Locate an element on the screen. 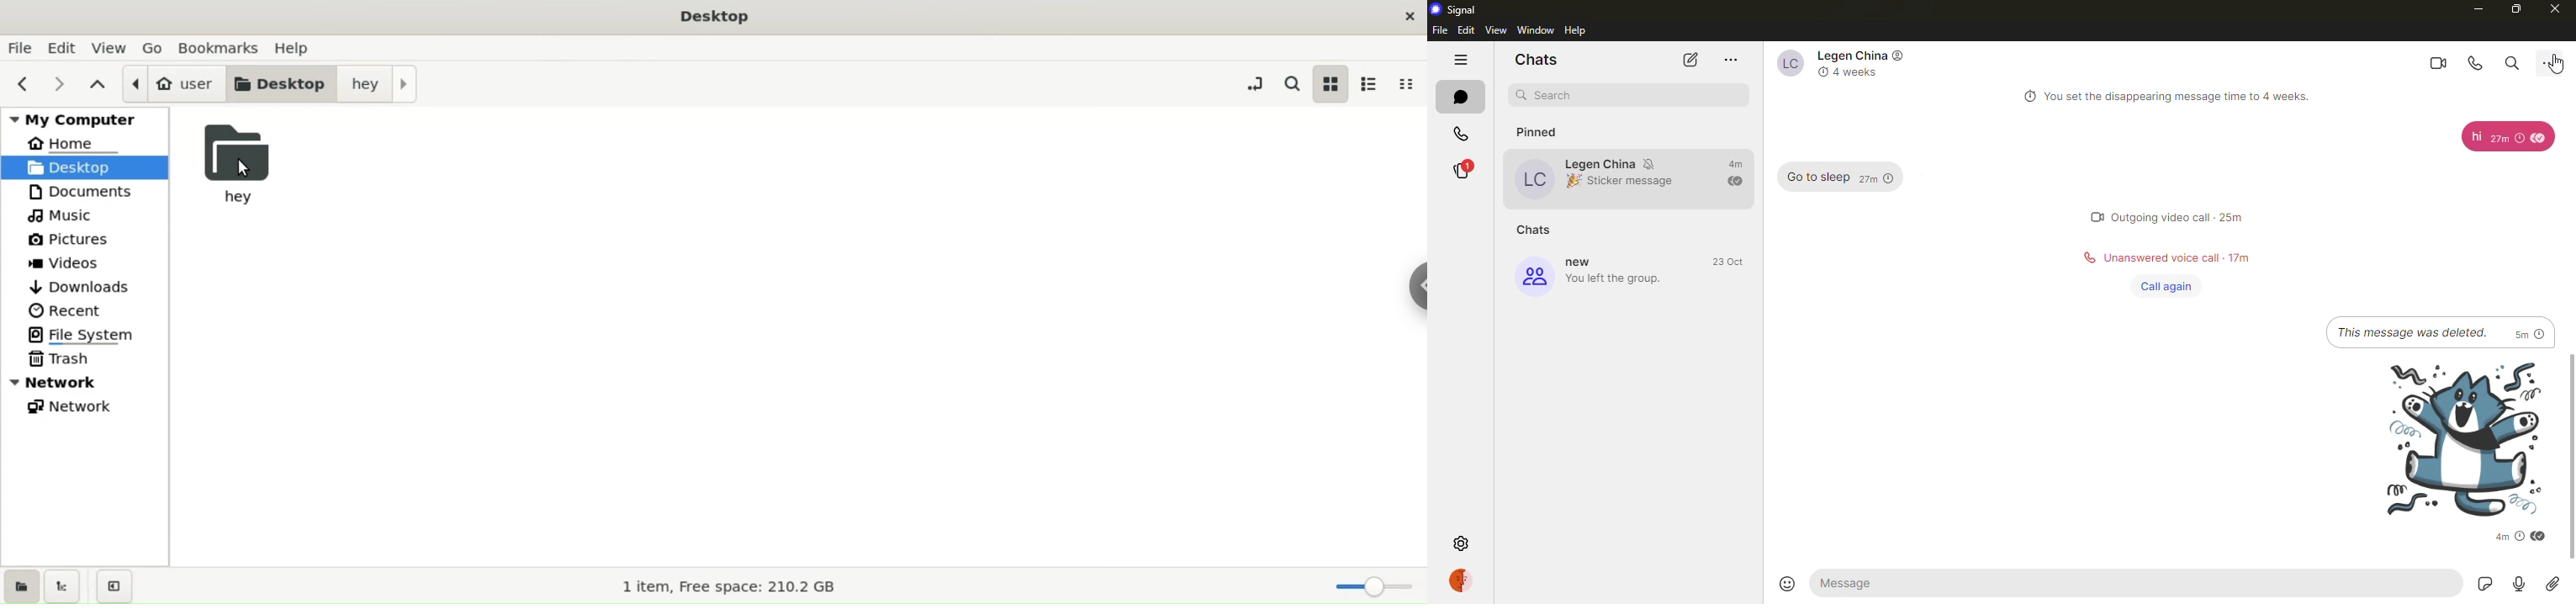 This screenshot has height=616, width=2576. go is located at coordinates (152, 47).